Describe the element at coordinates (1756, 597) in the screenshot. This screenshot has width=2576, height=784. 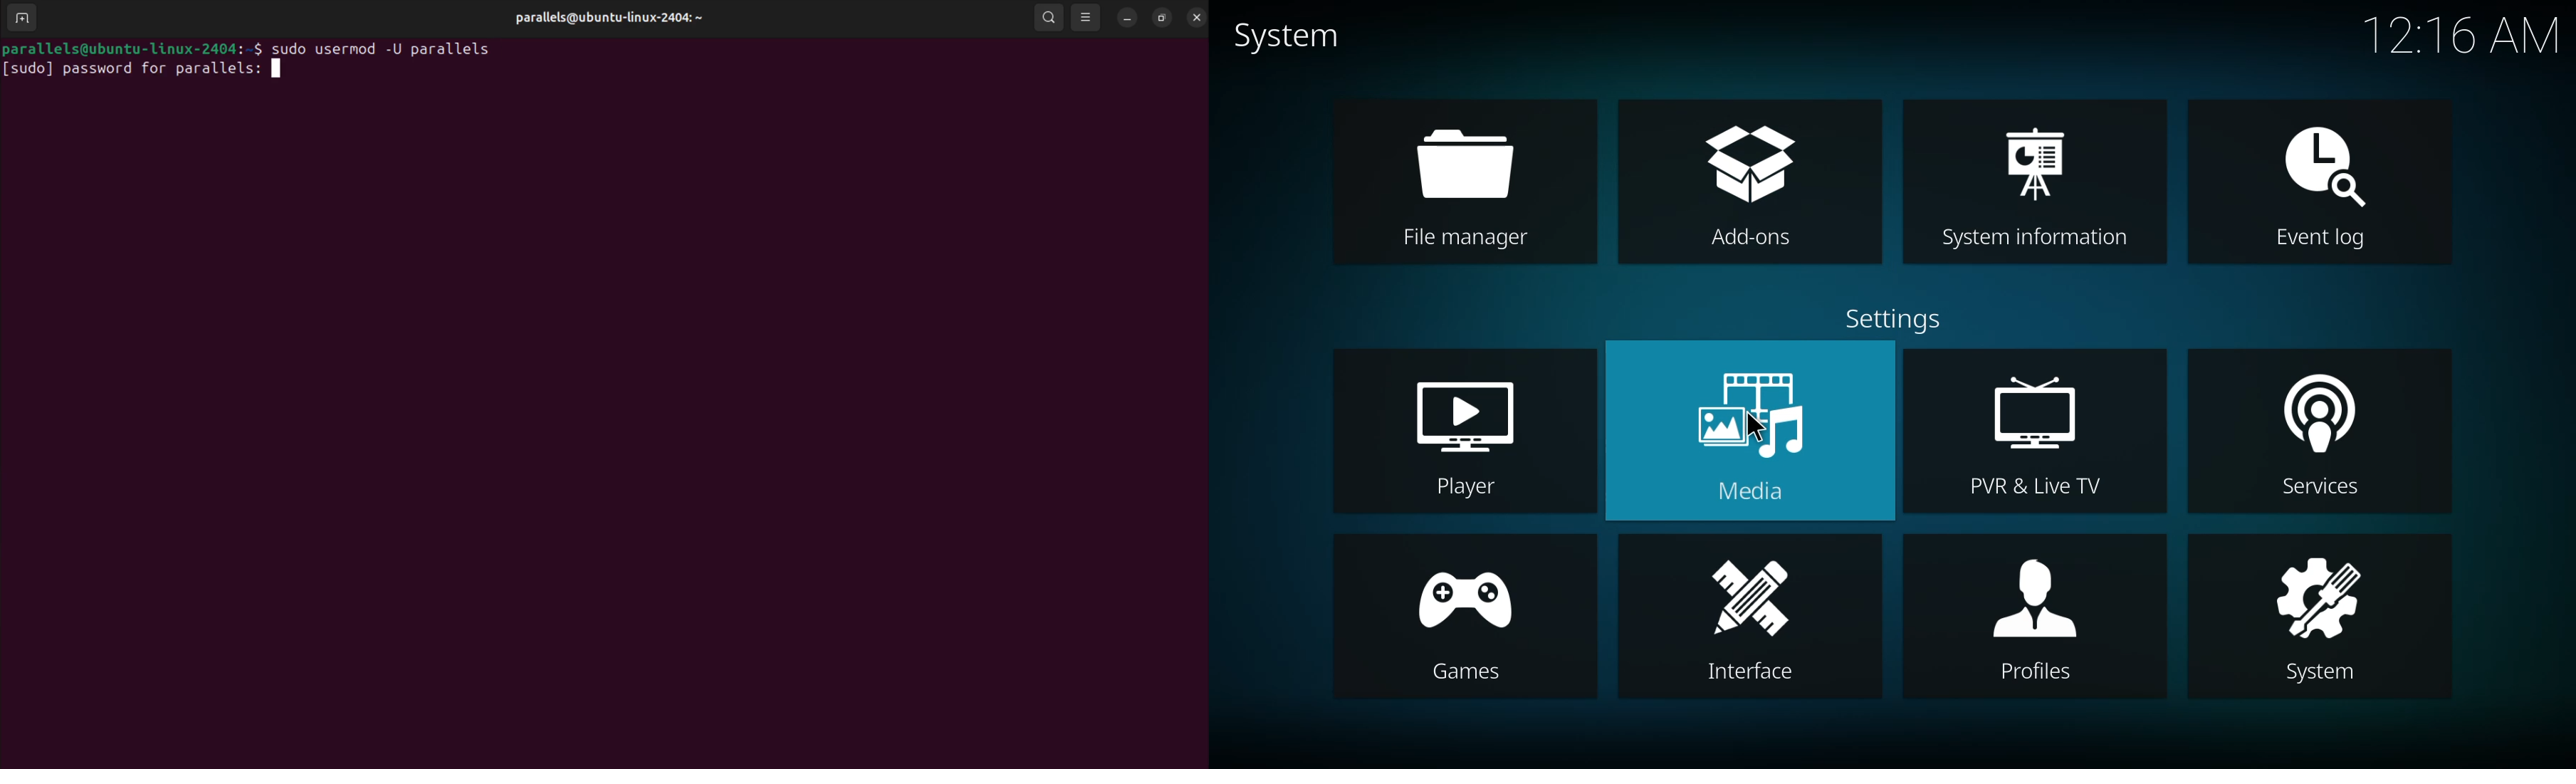
I see `interface` at that location.